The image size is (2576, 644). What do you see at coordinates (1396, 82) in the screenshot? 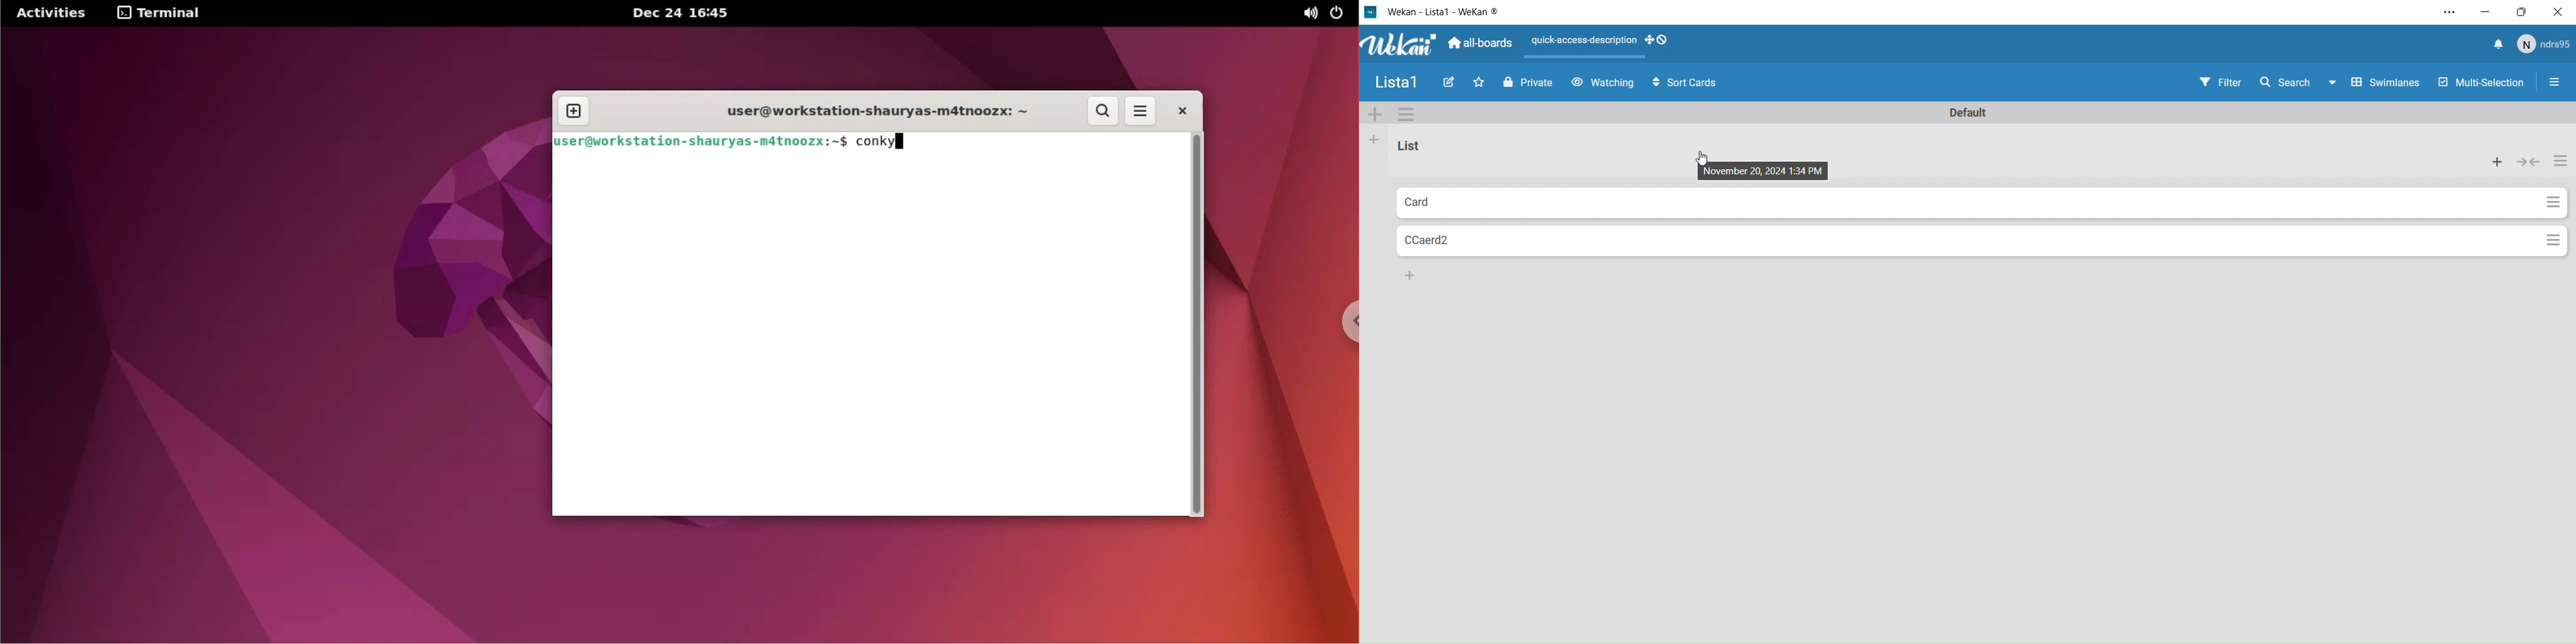
I see `Name` at bounding box center [1396, 82].